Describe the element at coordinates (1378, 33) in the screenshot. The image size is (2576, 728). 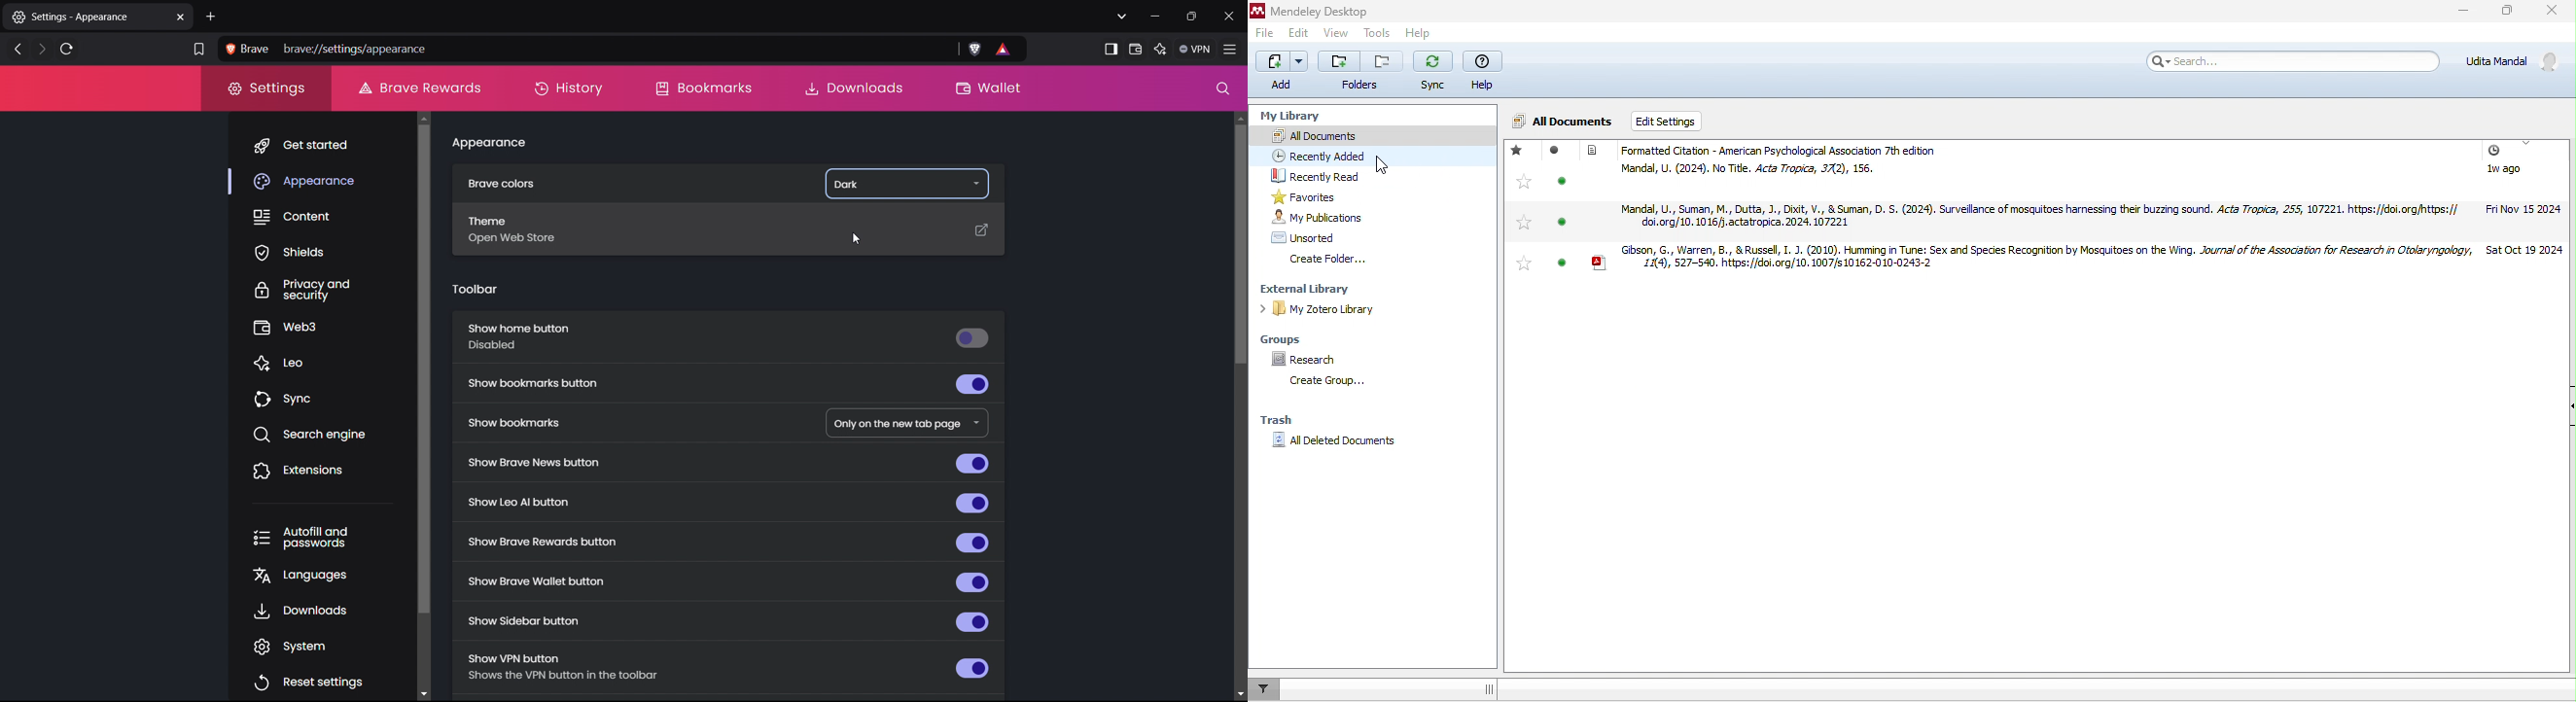
I see `tools` at that location.